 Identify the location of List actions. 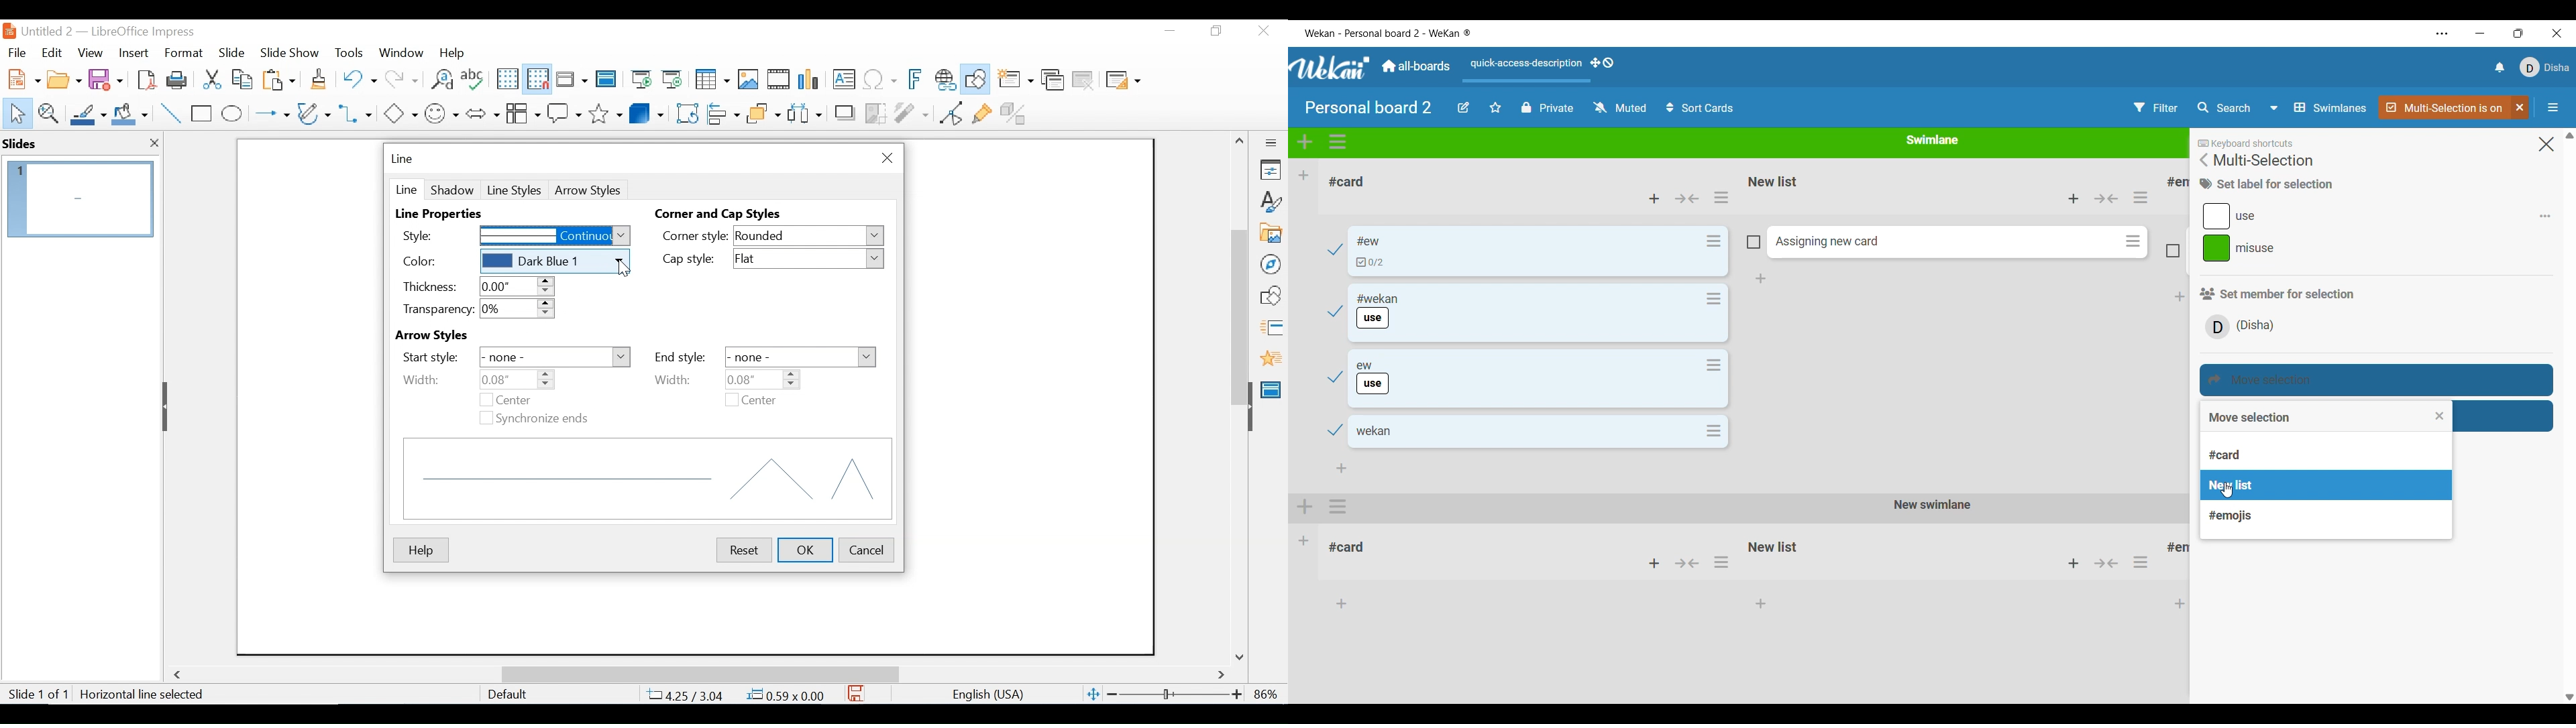
(2141, 197).